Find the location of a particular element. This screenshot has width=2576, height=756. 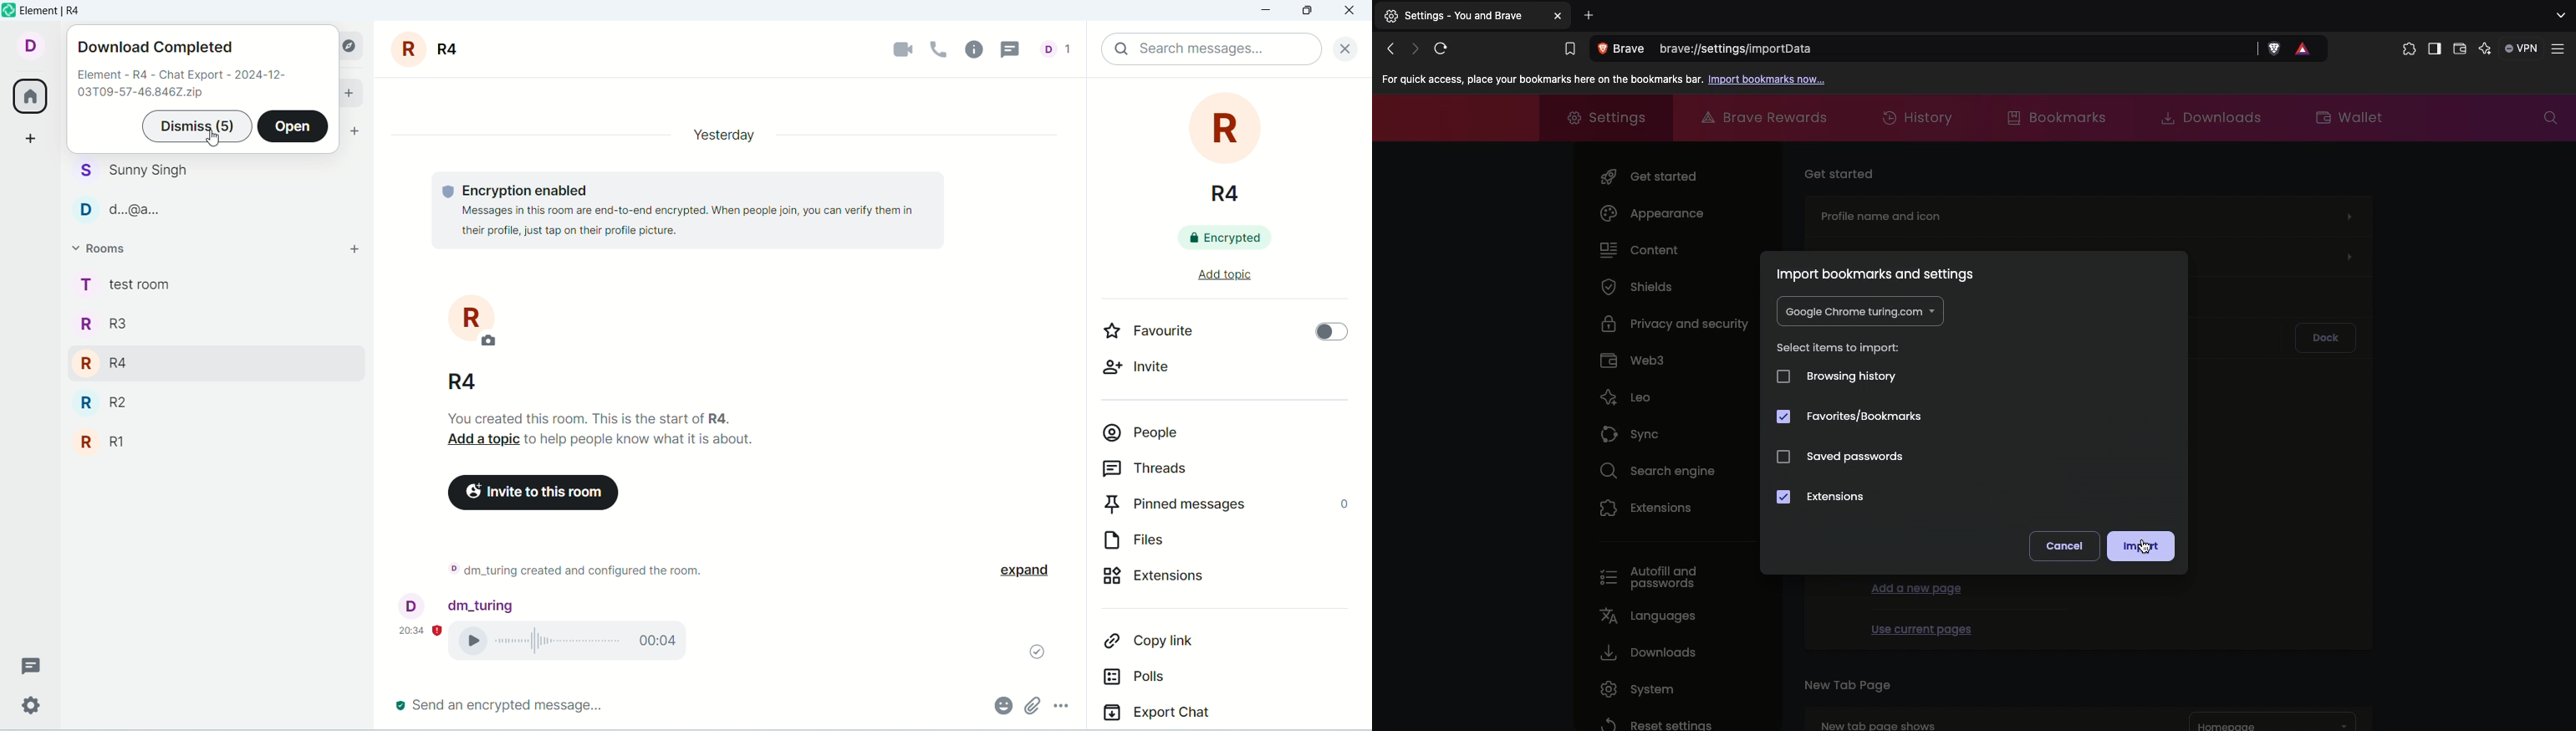

people is located at coordinates (1061, 48).